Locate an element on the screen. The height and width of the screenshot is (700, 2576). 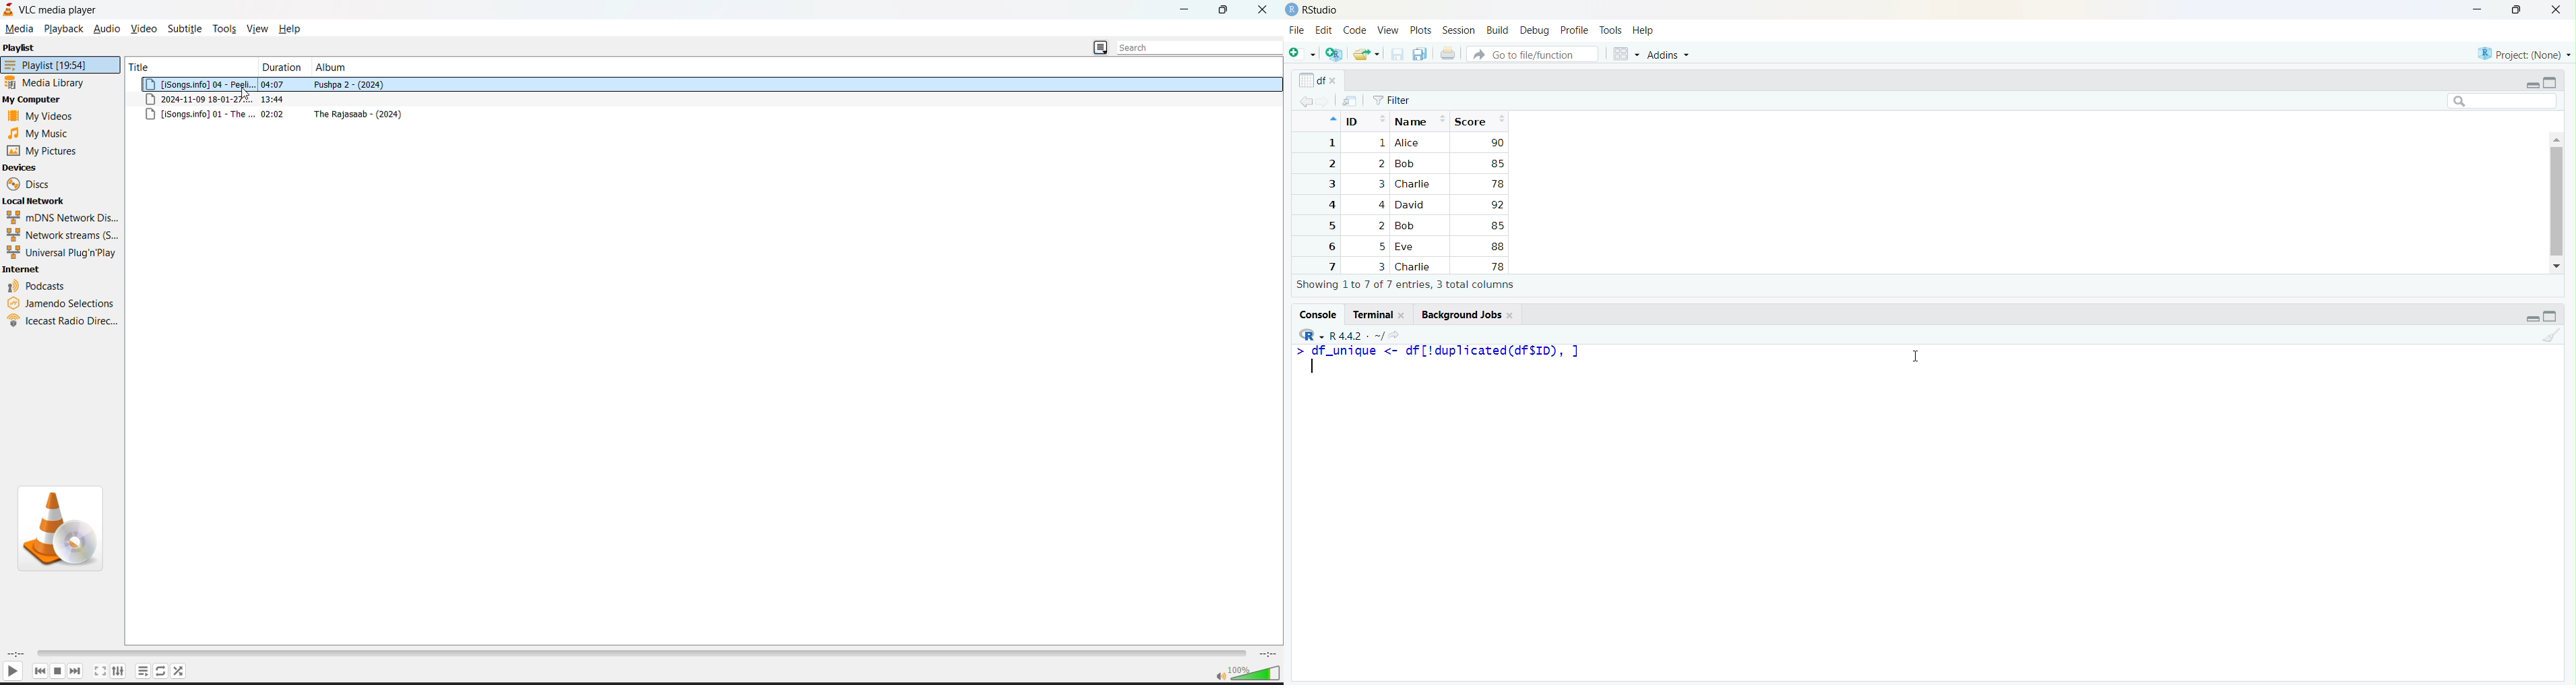
5 is located at coordinates (1383, 247).